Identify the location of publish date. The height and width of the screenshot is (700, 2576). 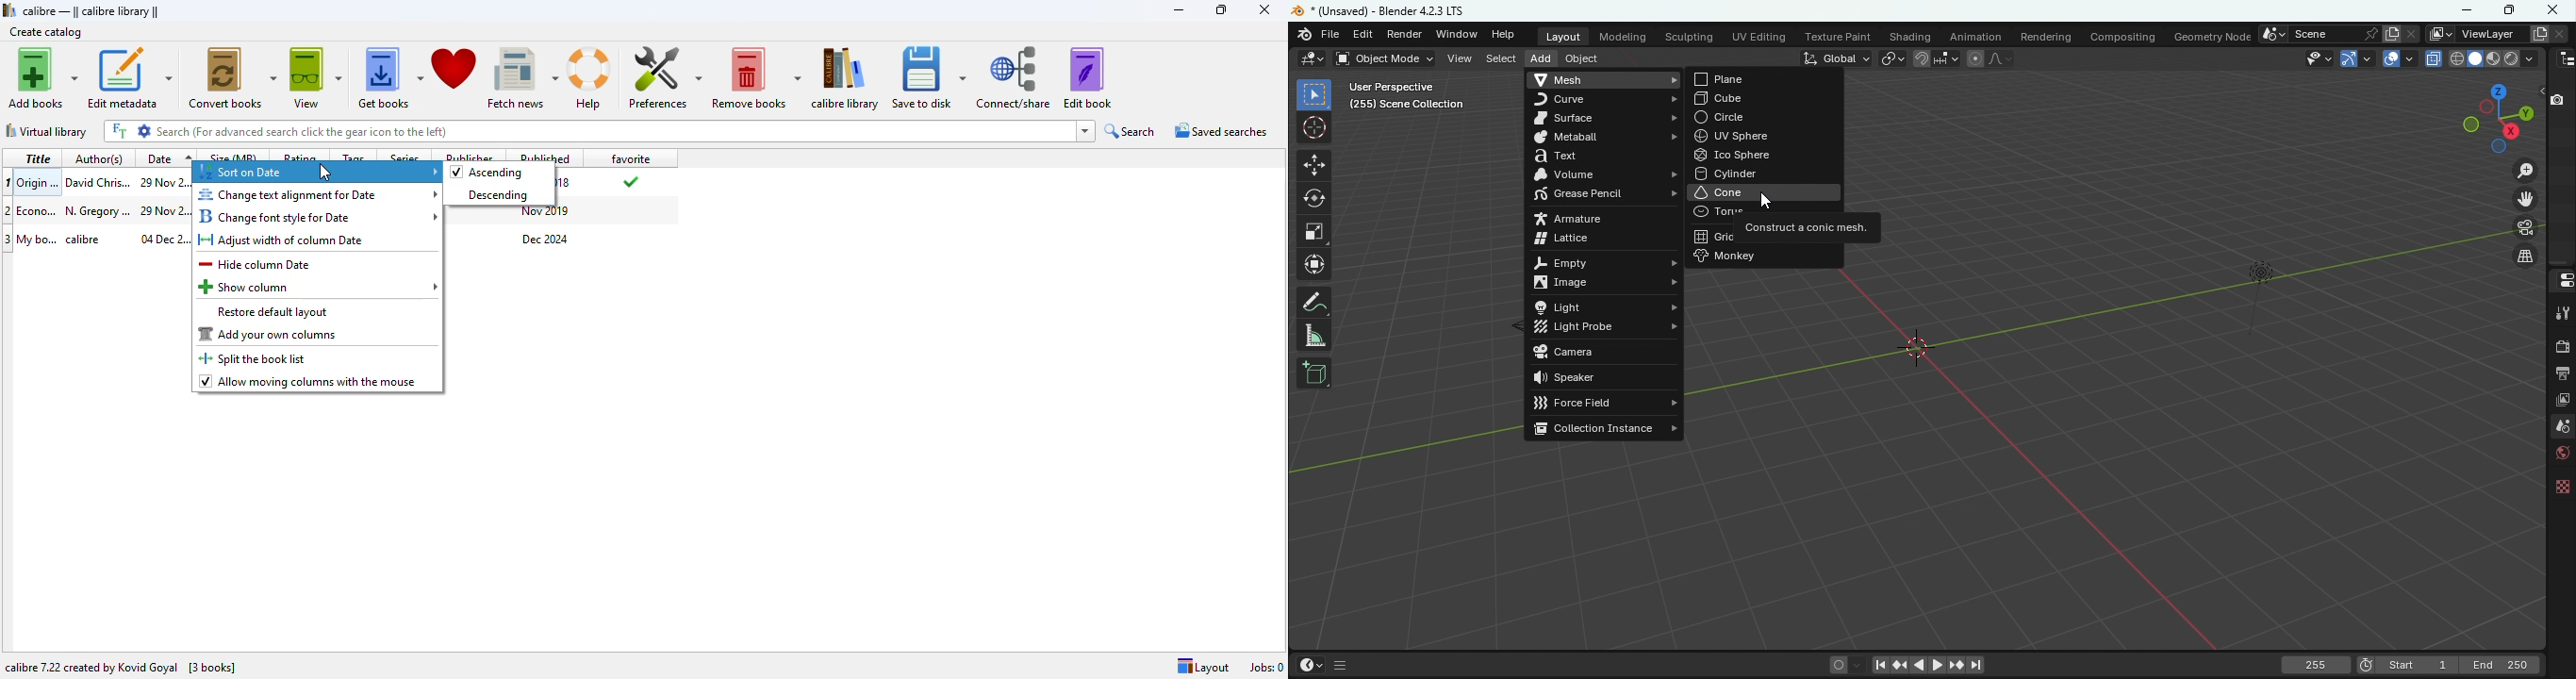
(567, 183).